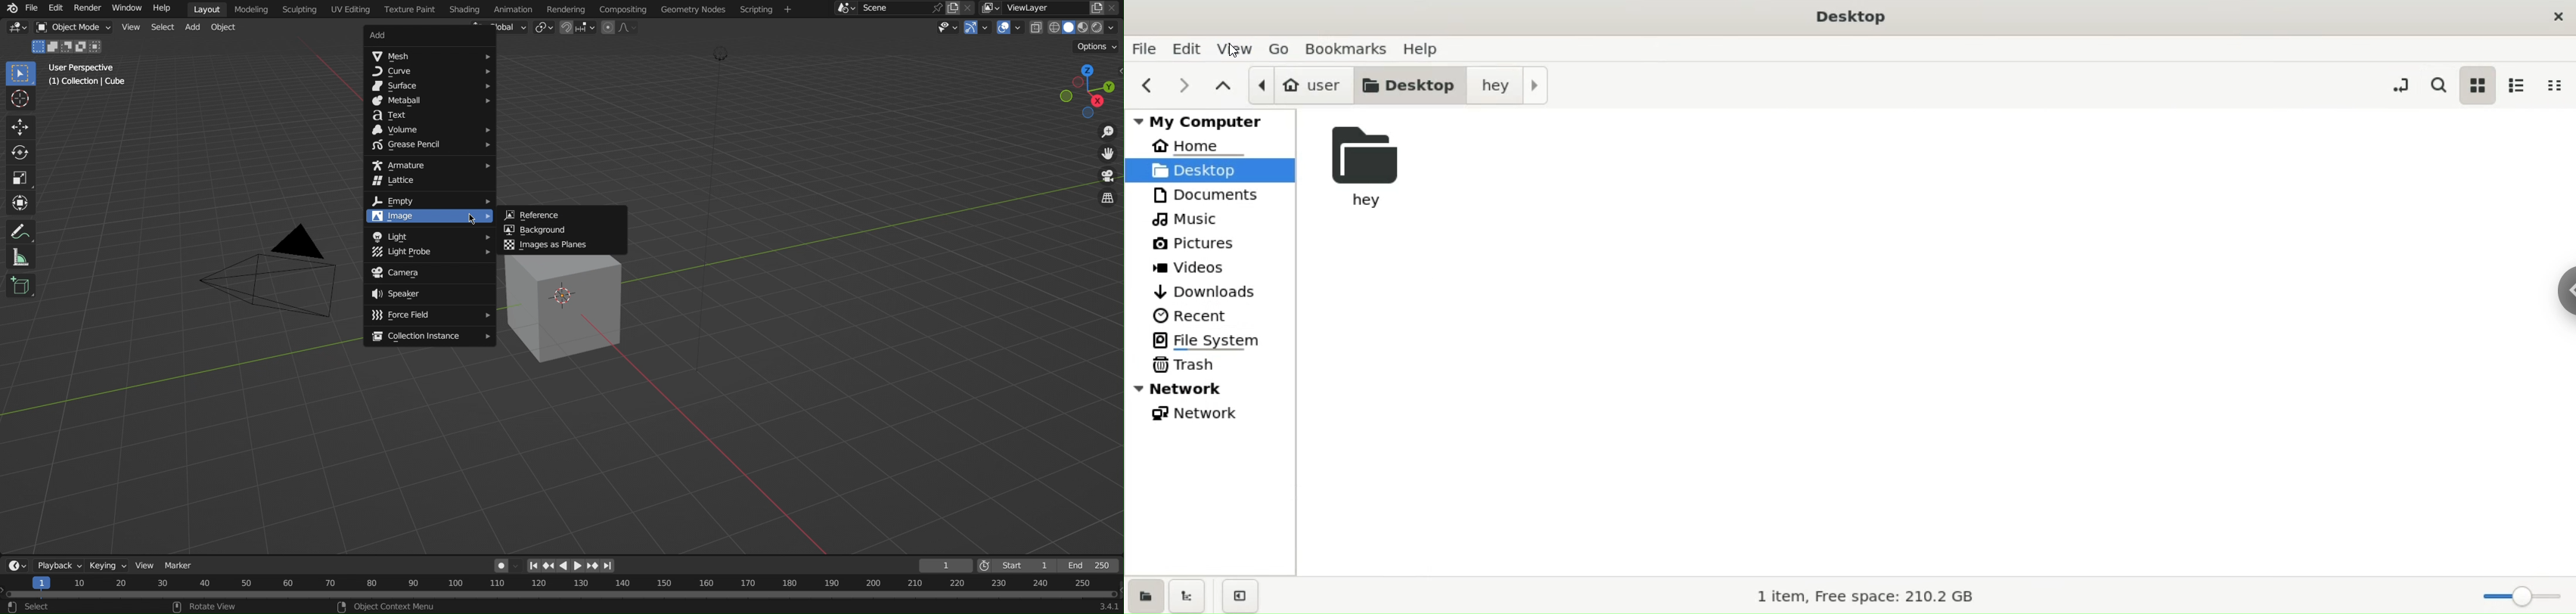 This screenshot has width=2576, height=616. I want to click on View, so click(147, 564).